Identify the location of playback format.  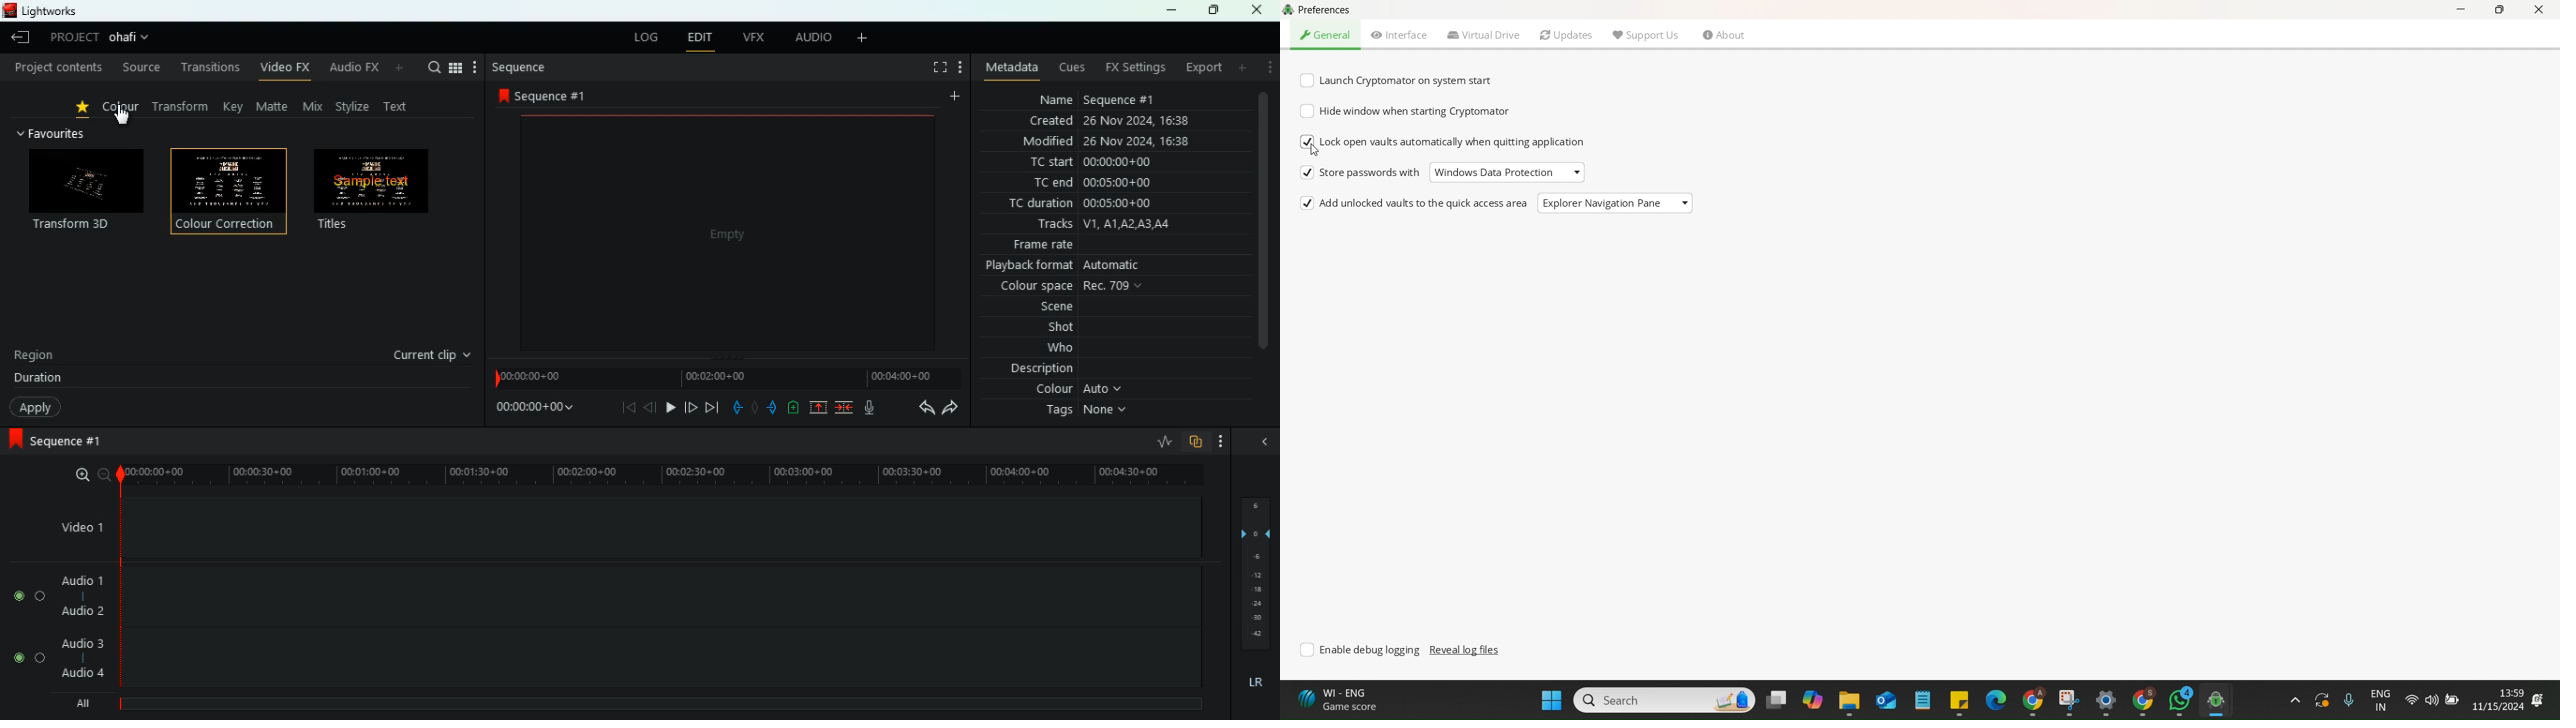
(1089, 266).